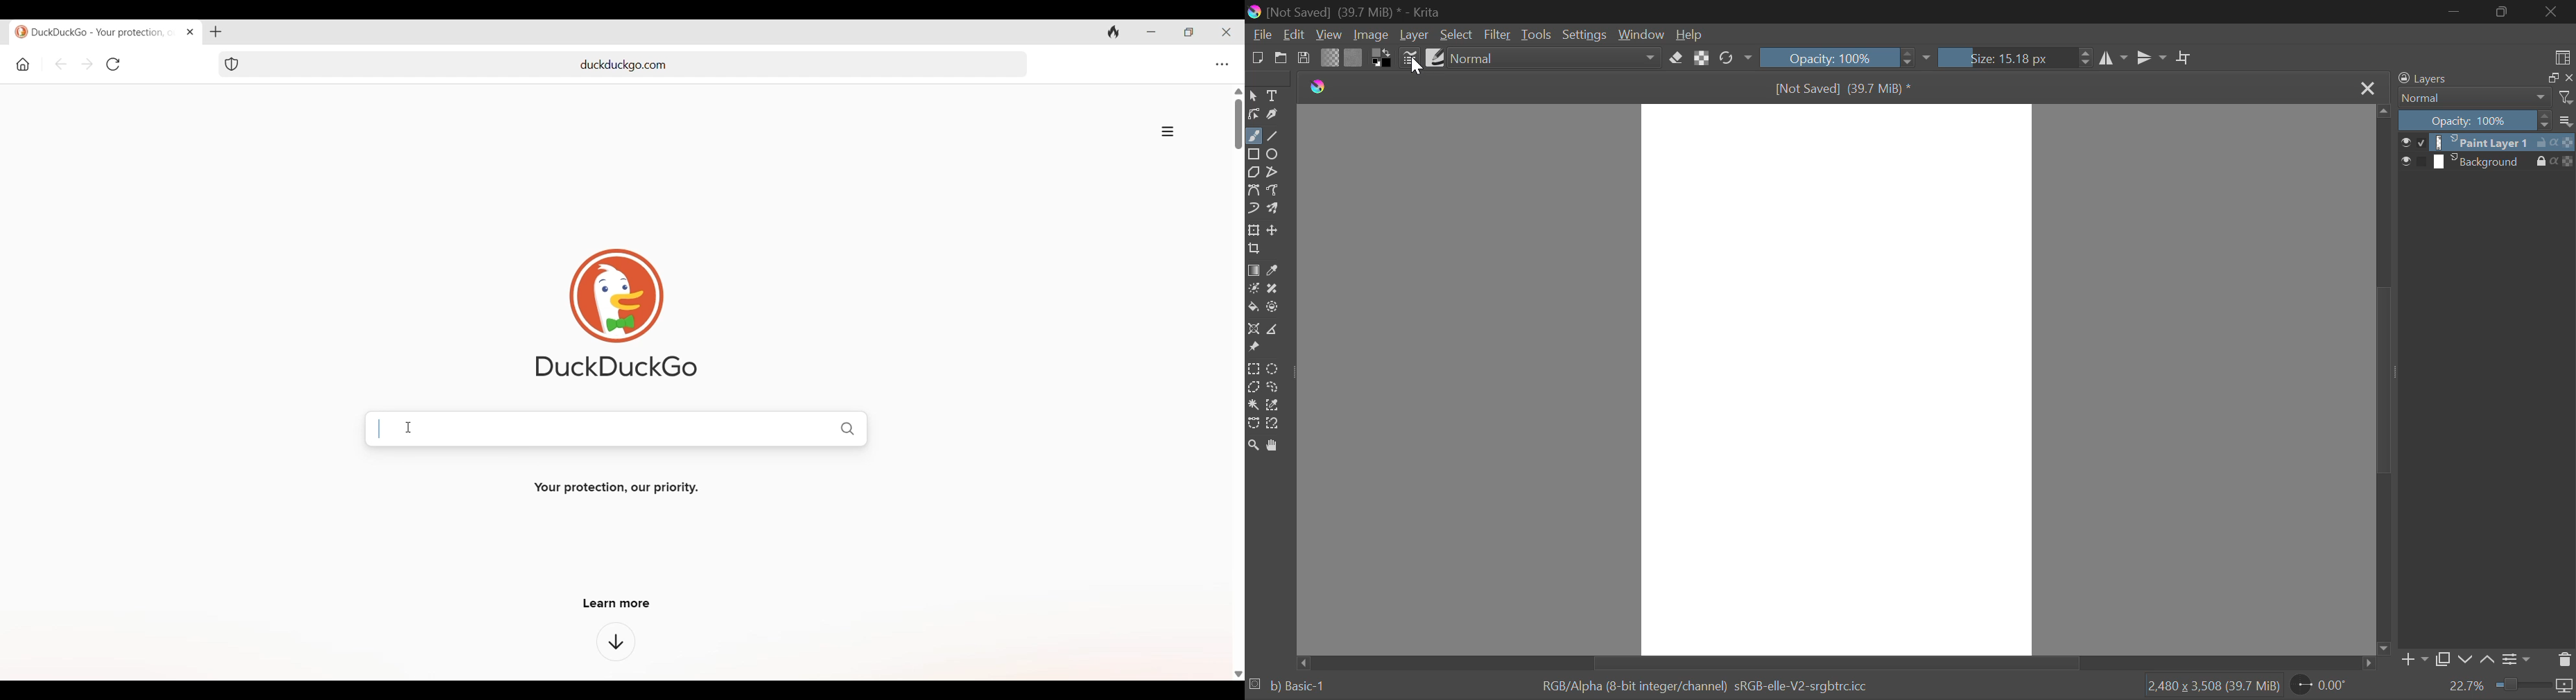 The height and width of the screenshot is (700, 2576). What do you see at coordinates (2444, 660) in the screenshot?
I see `Copy Layer` at bounding box center [2444, 660].